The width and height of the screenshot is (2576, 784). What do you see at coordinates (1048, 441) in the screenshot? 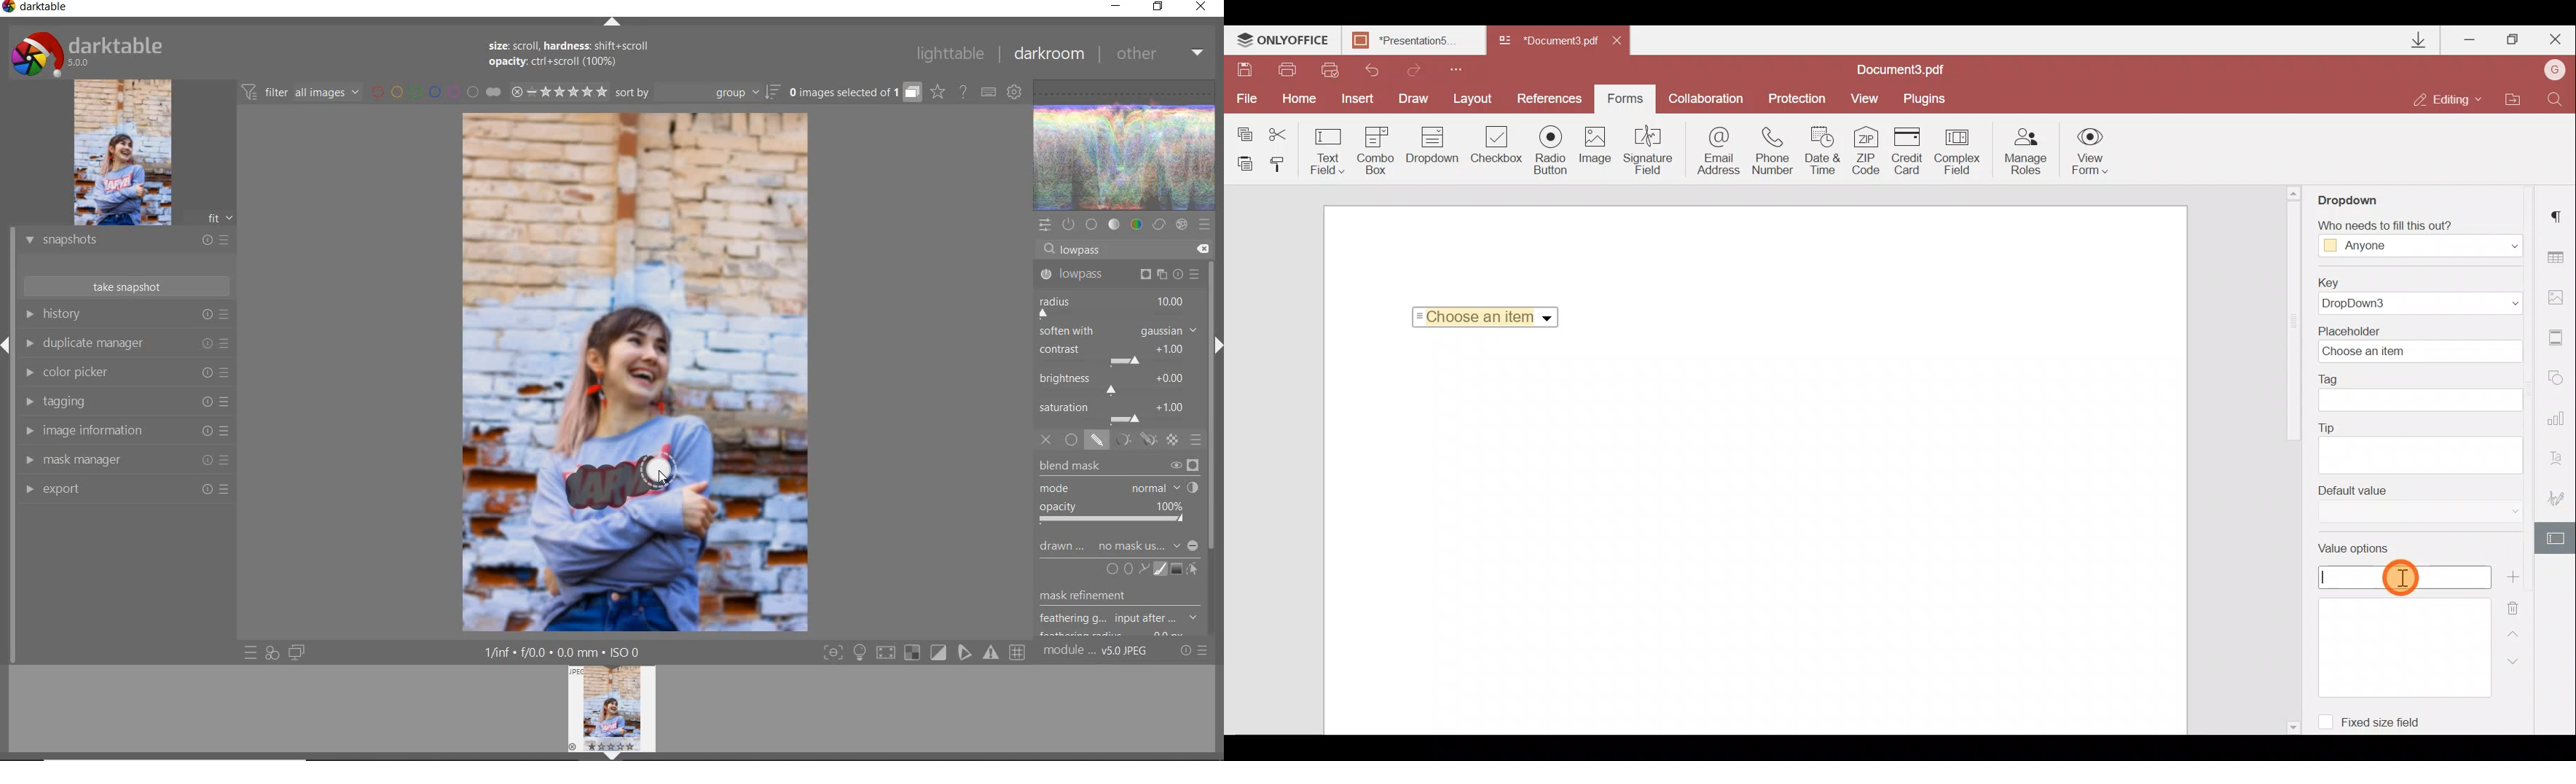
I see `off` at bounding box center [1048, 441].